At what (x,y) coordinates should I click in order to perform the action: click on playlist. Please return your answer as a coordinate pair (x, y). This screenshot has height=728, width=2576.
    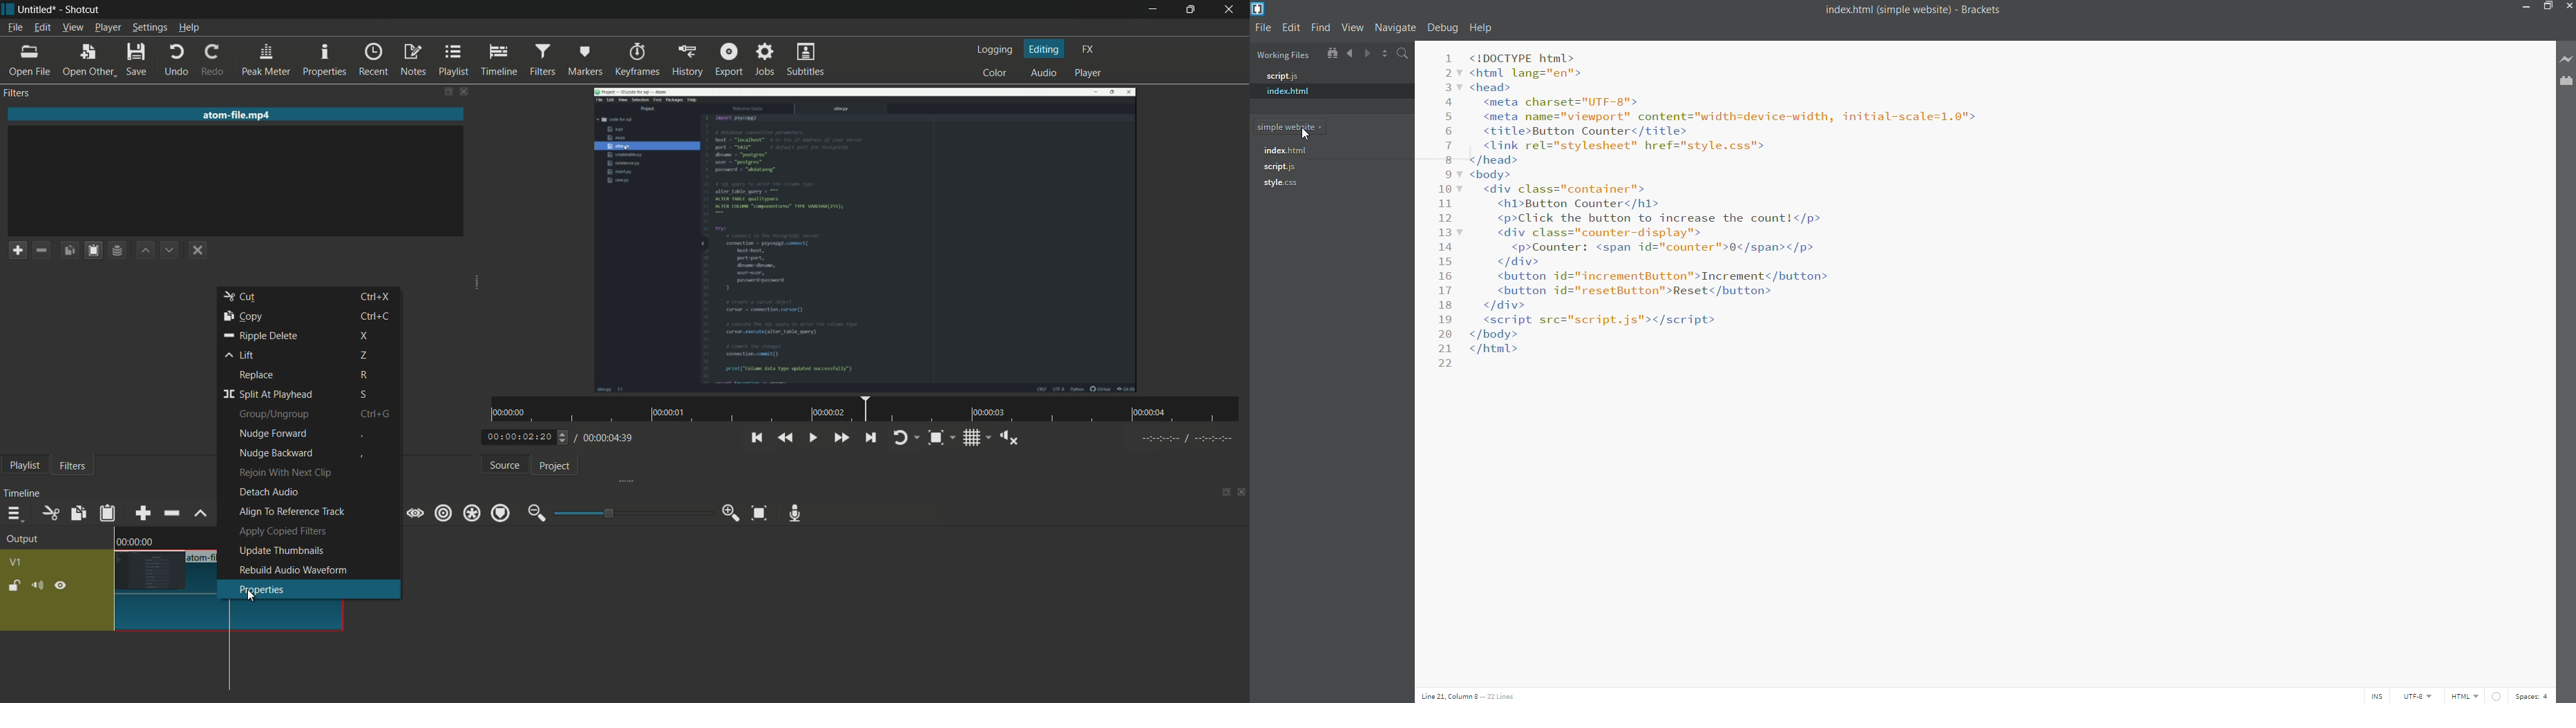
    Looking at the image, I should click on (24, 465).